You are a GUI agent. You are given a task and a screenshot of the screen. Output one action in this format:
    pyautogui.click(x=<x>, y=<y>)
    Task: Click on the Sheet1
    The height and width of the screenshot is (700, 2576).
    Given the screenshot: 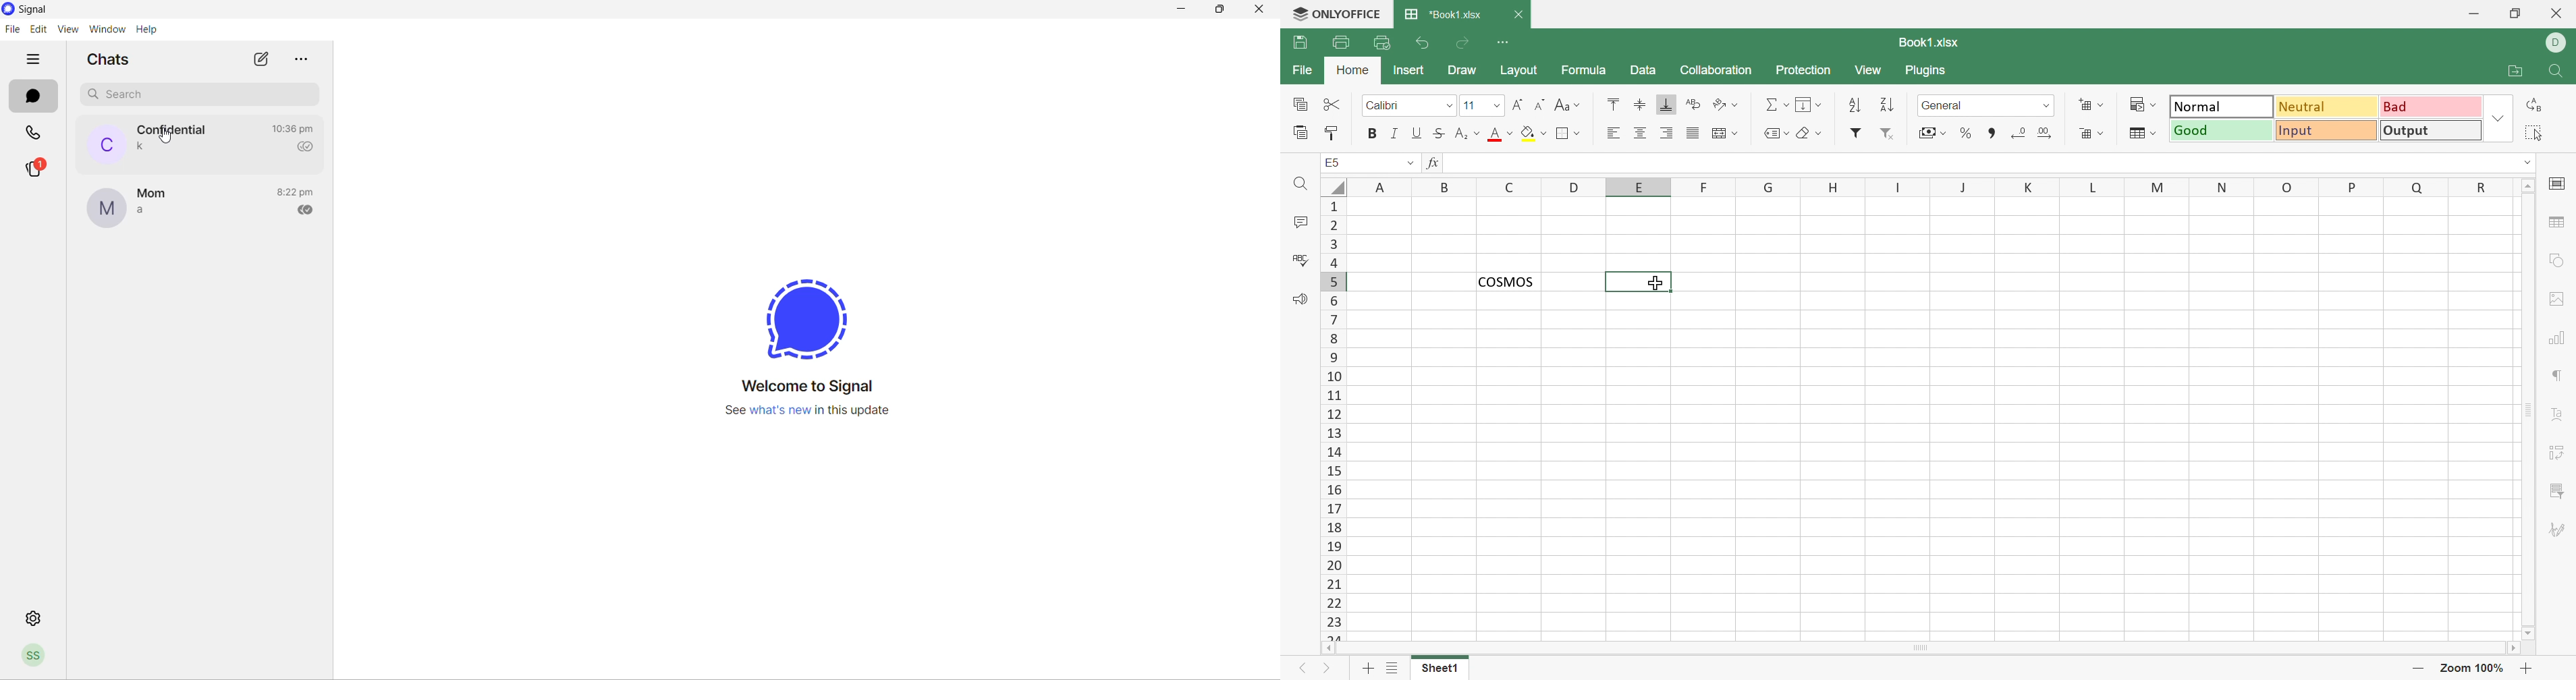 What is the action you would take?
    pyautogui.click(x=1441, y=671)
    